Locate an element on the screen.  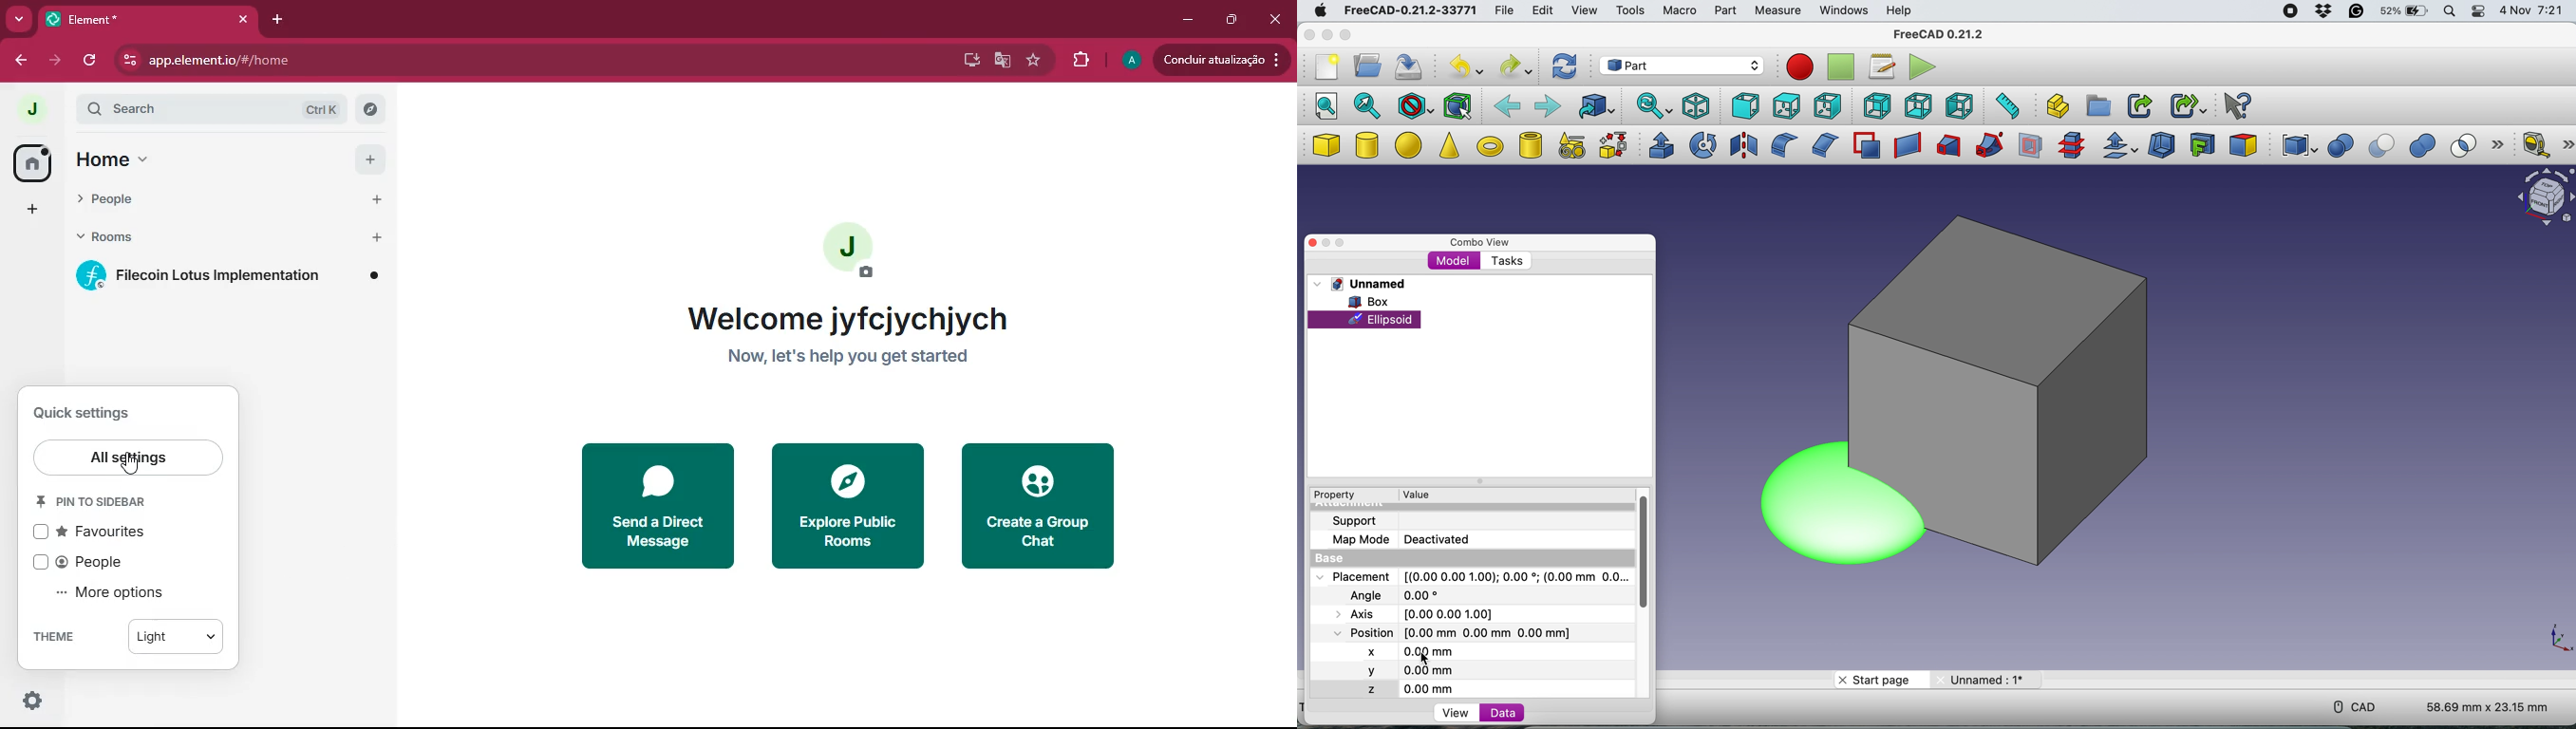
send a direct message is located at coordinates (652, 507).